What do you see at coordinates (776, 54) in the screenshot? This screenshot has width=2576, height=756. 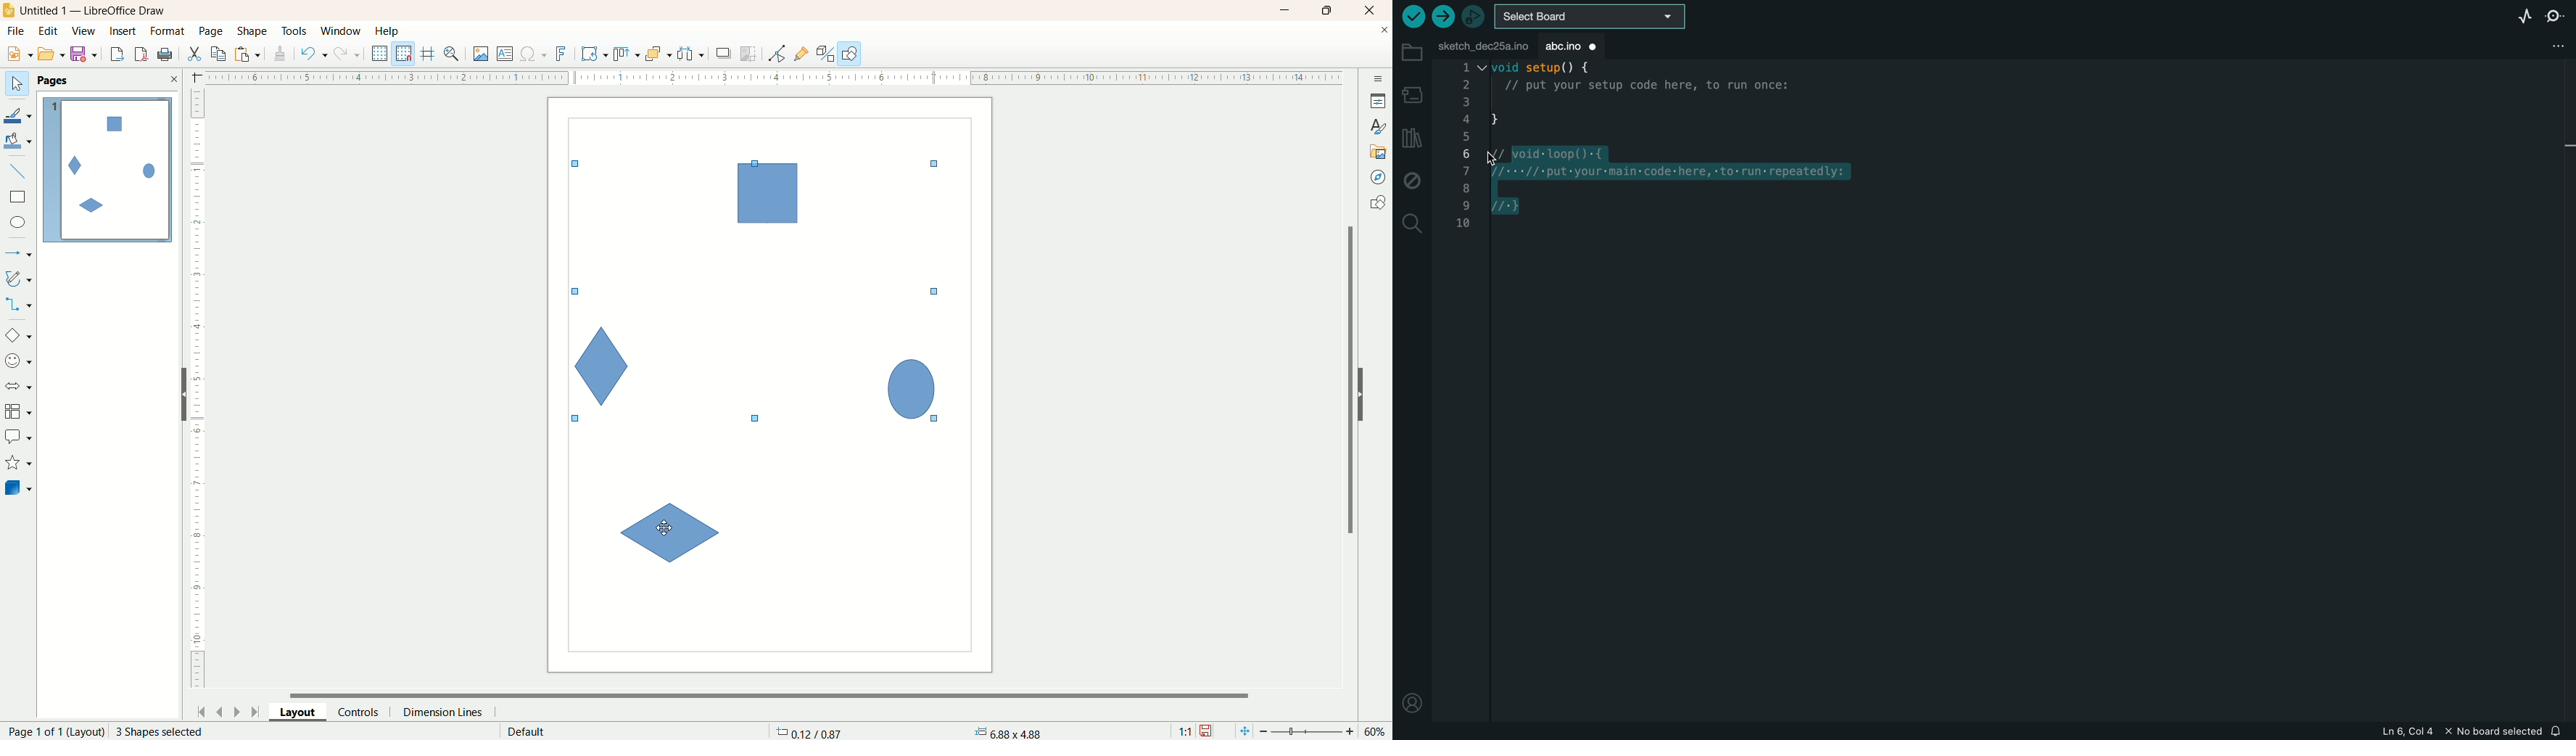 I see `point edit mode` at bounding box center [776, 54].